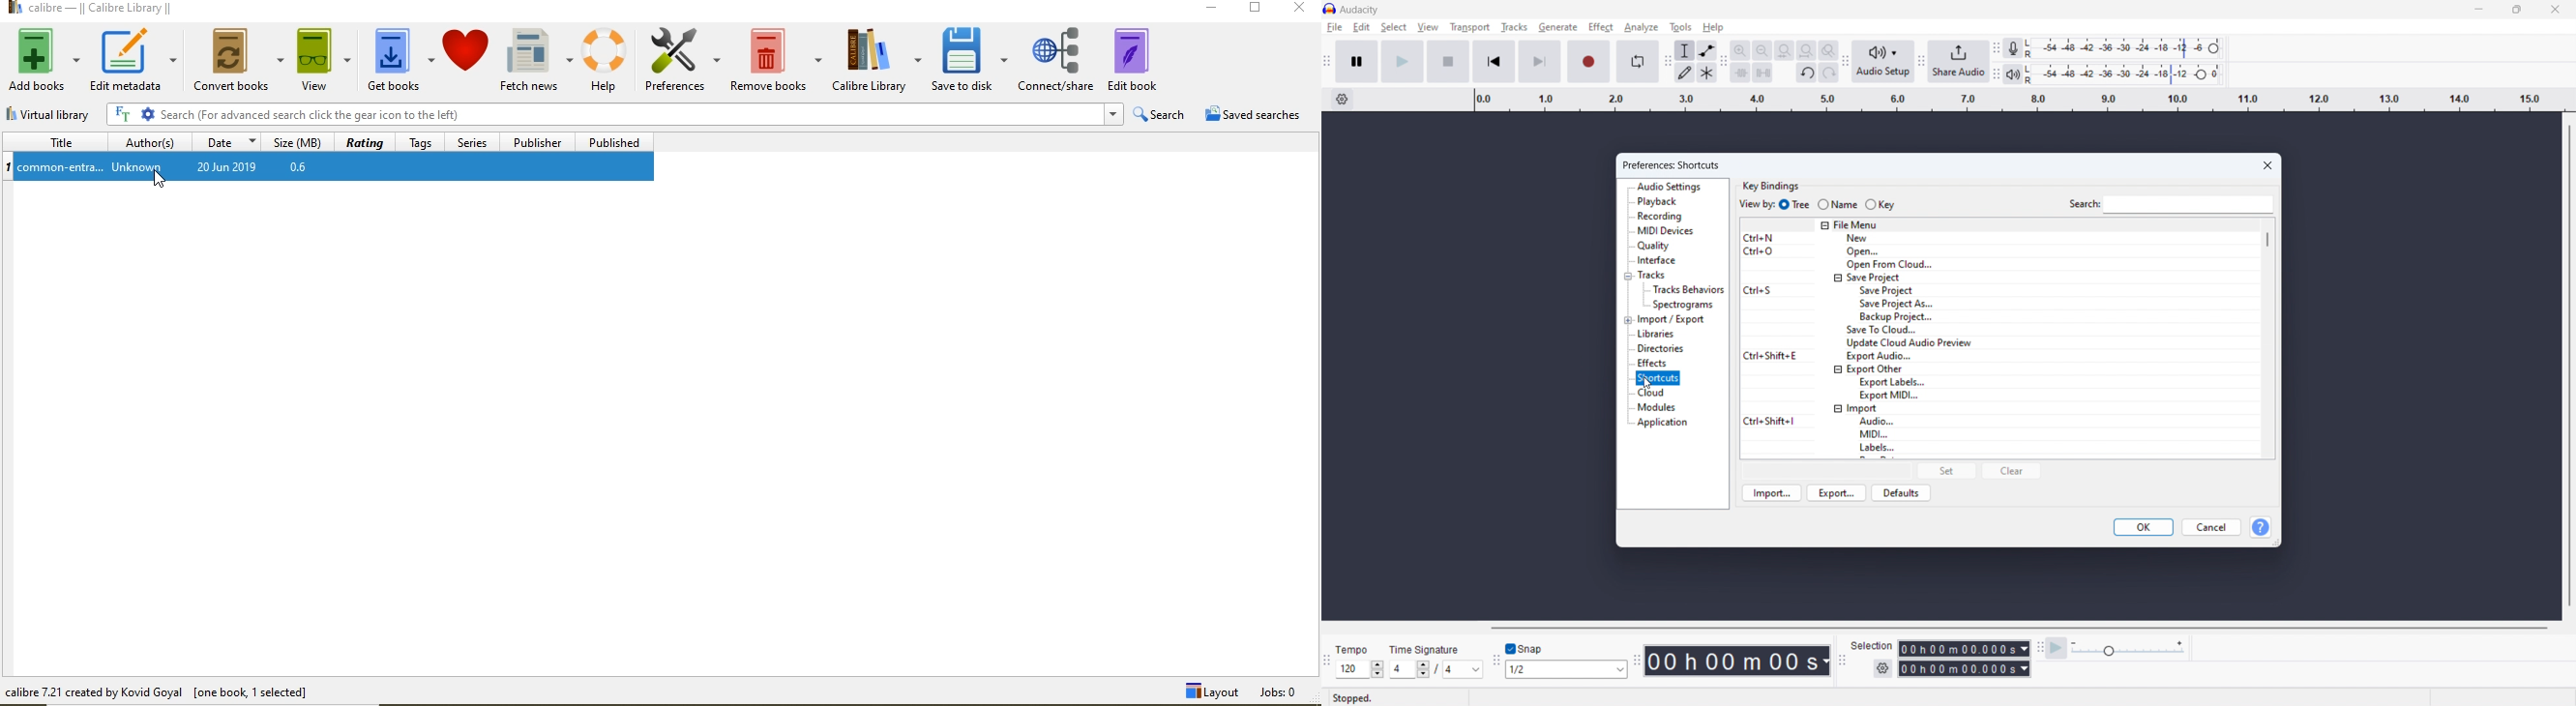 The height and width of the screenshot is (728, 2576). I want to click on collapse, so click(1837, 369).